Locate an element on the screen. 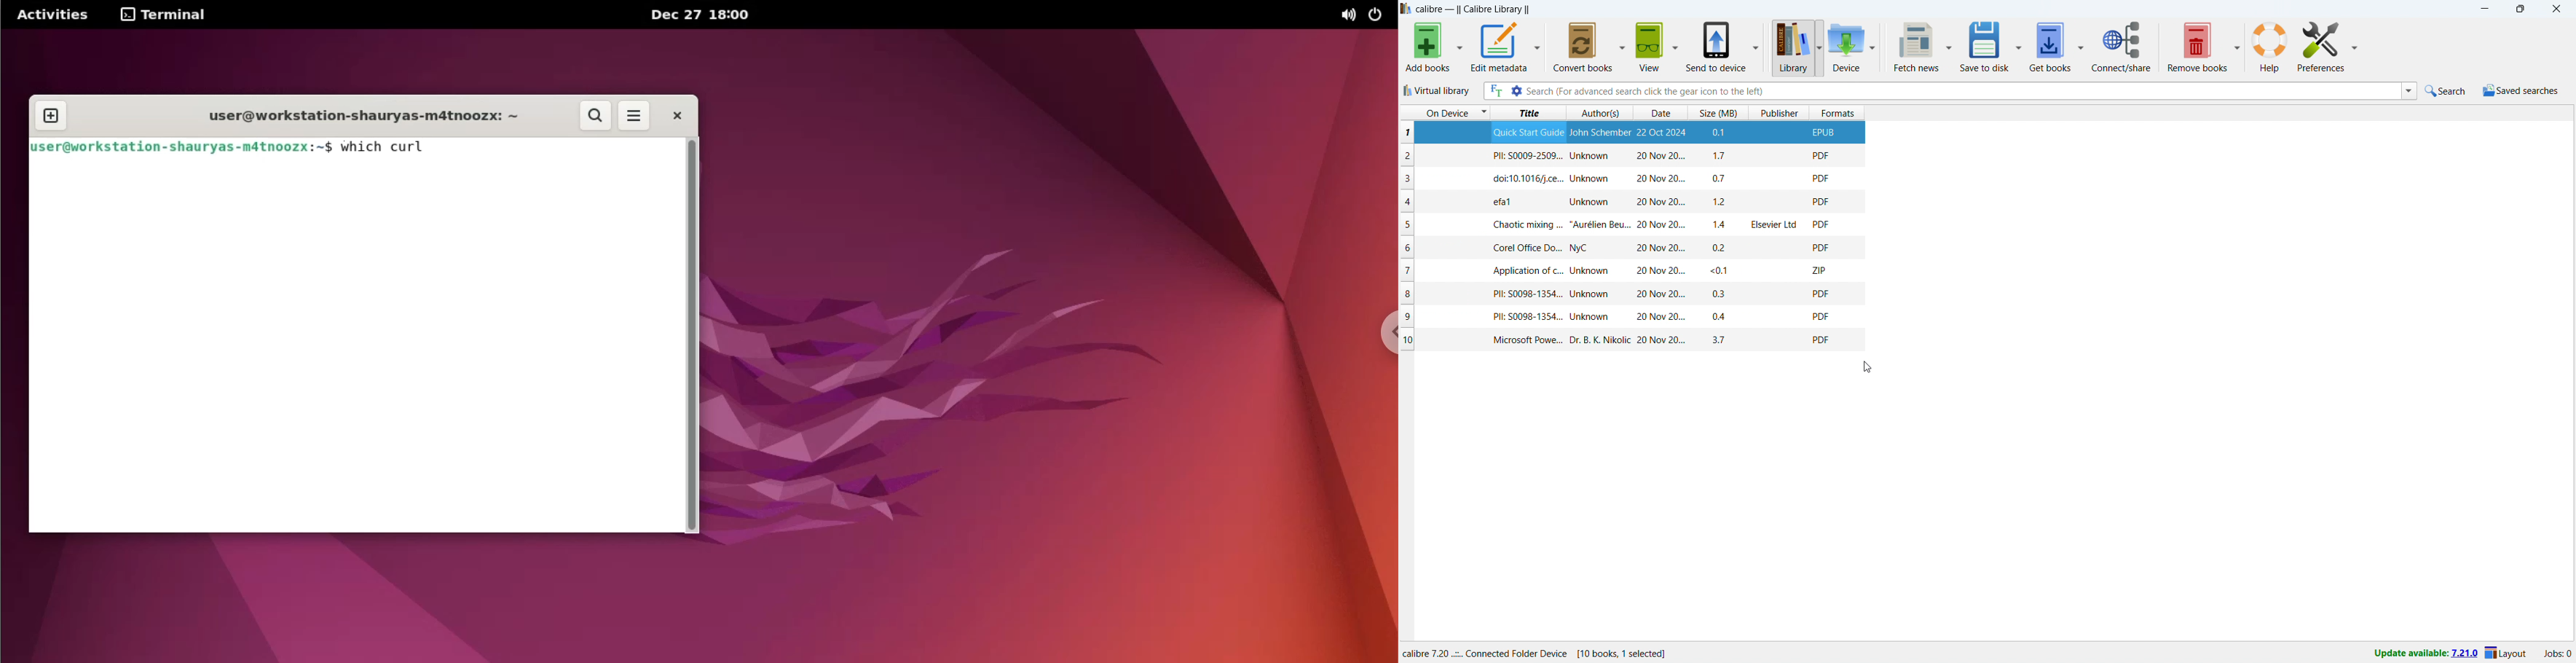 The height and width of the screenshot is (672, 2576). library options is located at coordinates (1817, 46).